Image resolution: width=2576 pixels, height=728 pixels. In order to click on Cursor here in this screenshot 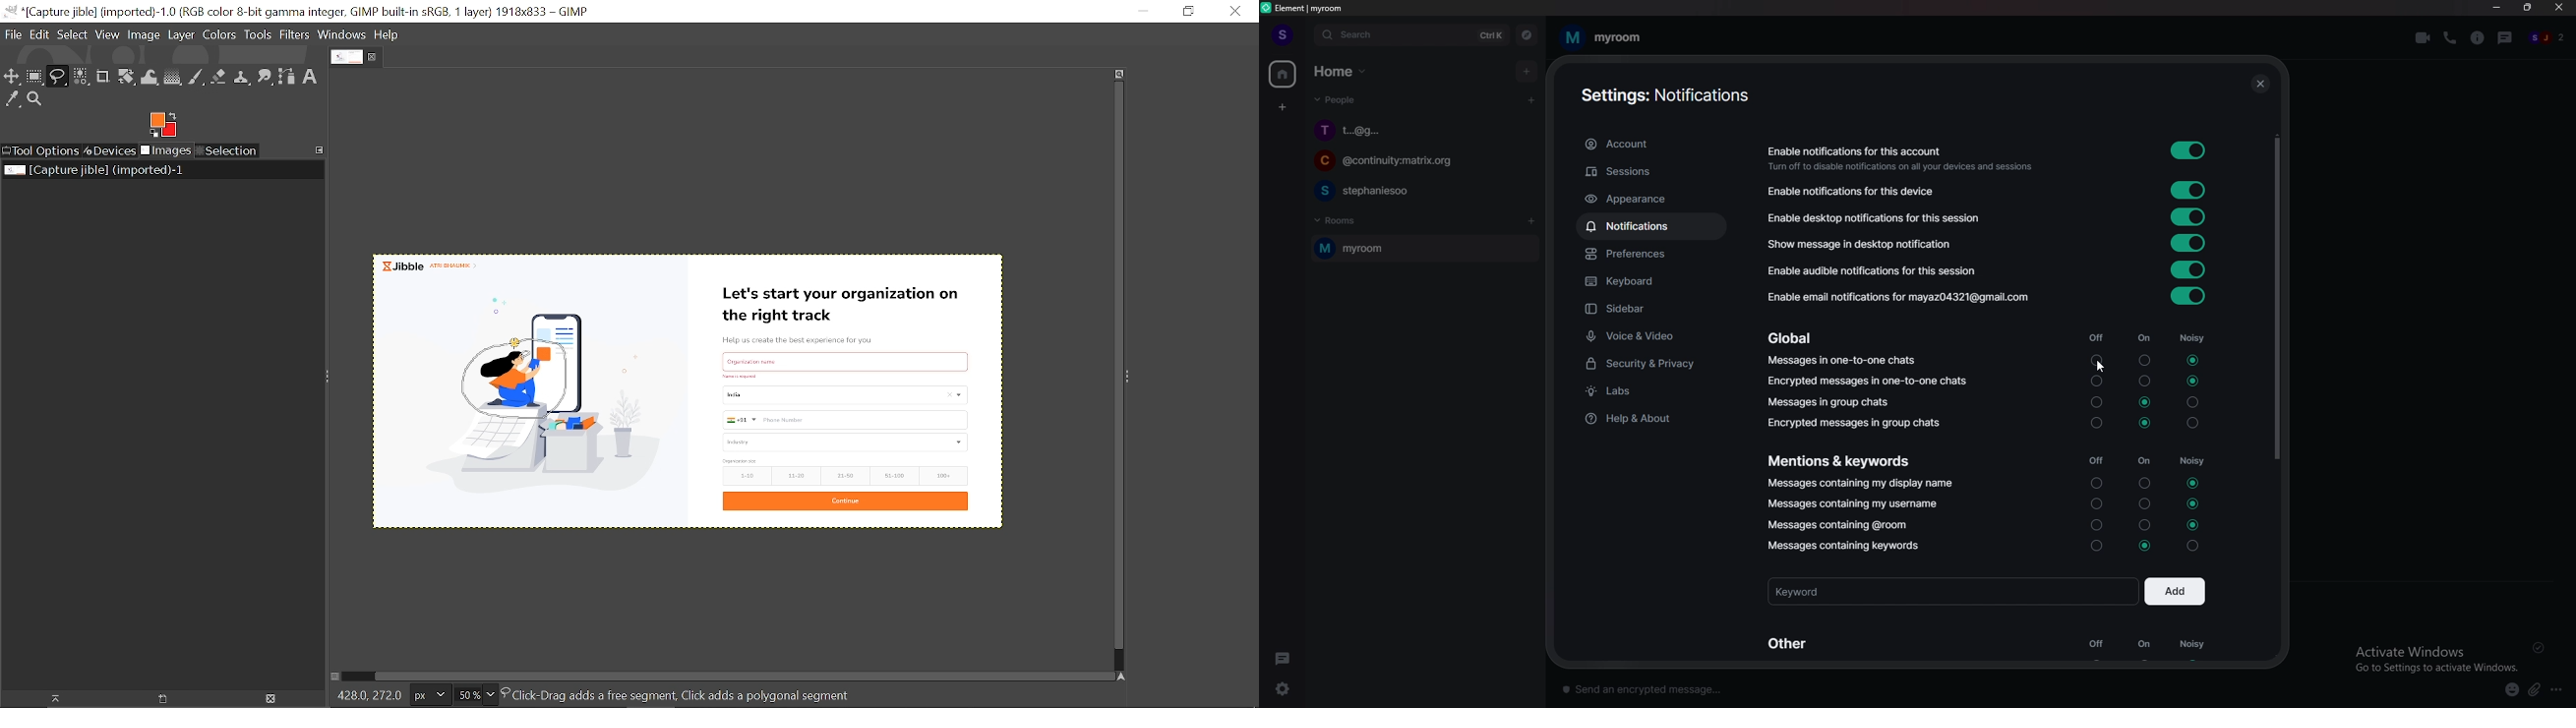, I will do `click(514, 343)`.